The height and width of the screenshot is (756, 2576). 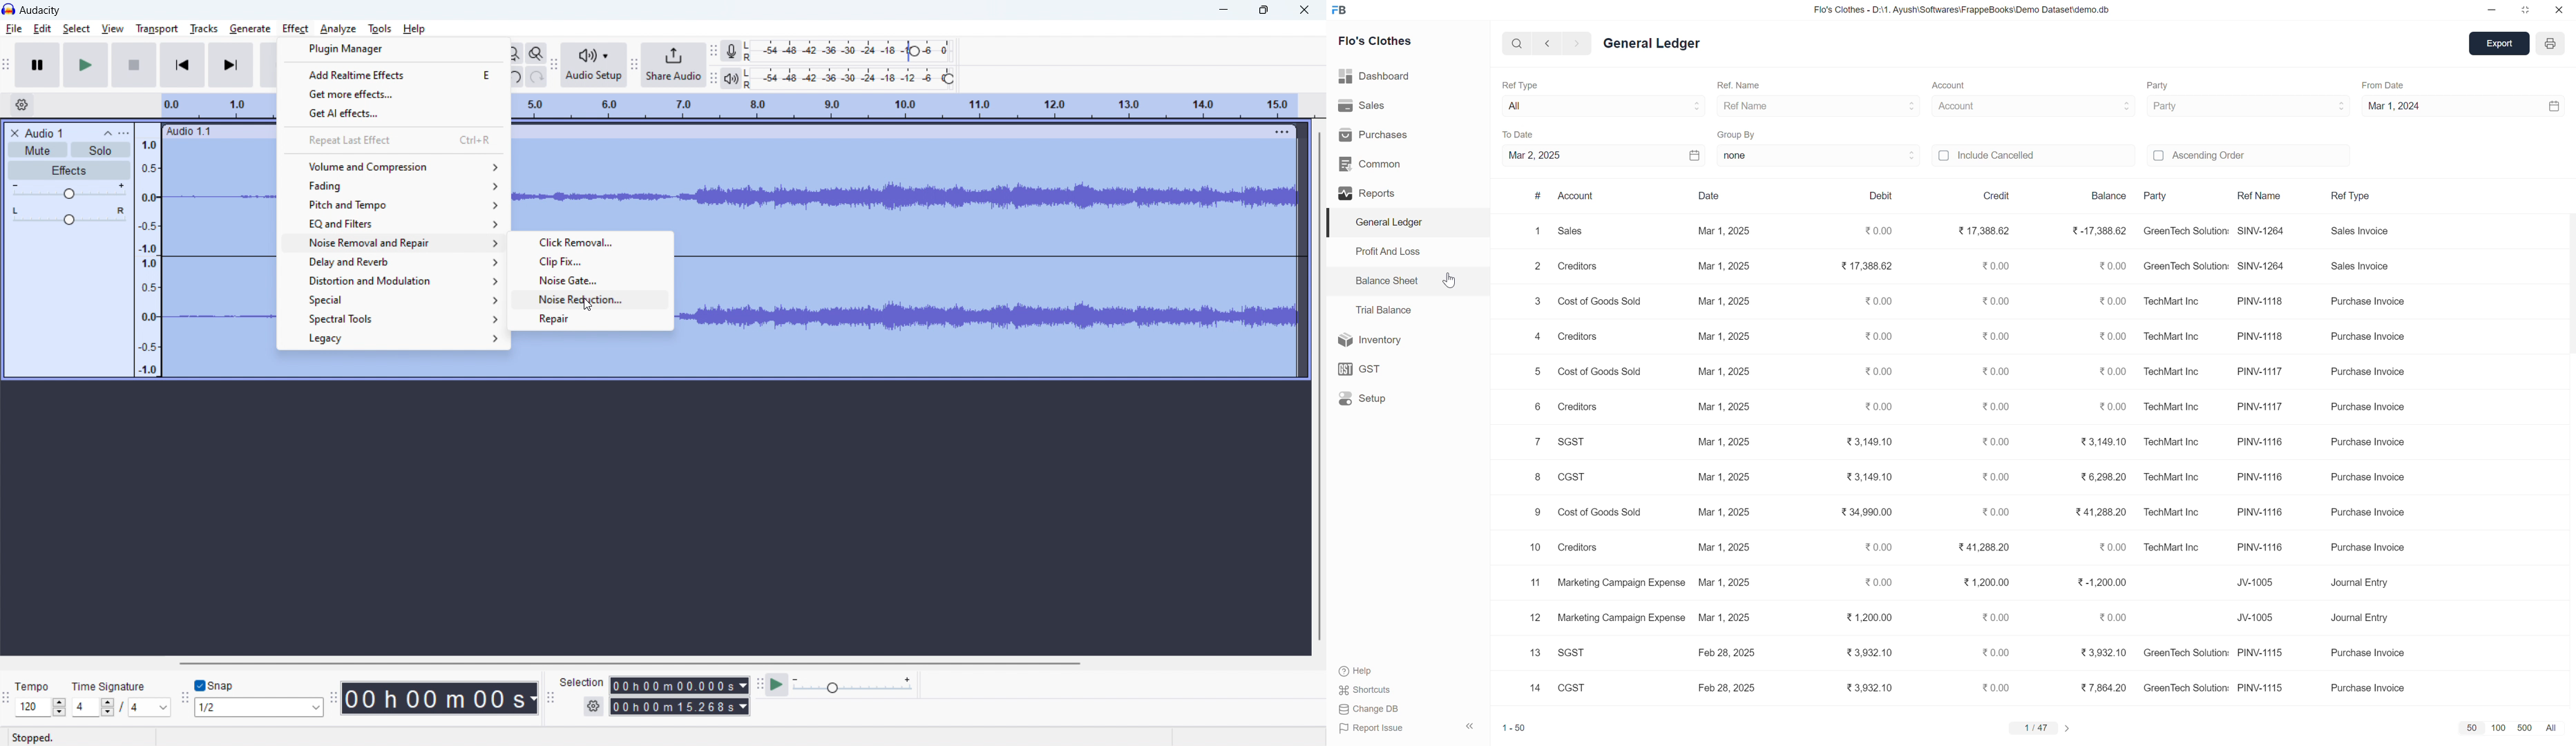 I want to click on 0.00, so click(x=1992, y=407).